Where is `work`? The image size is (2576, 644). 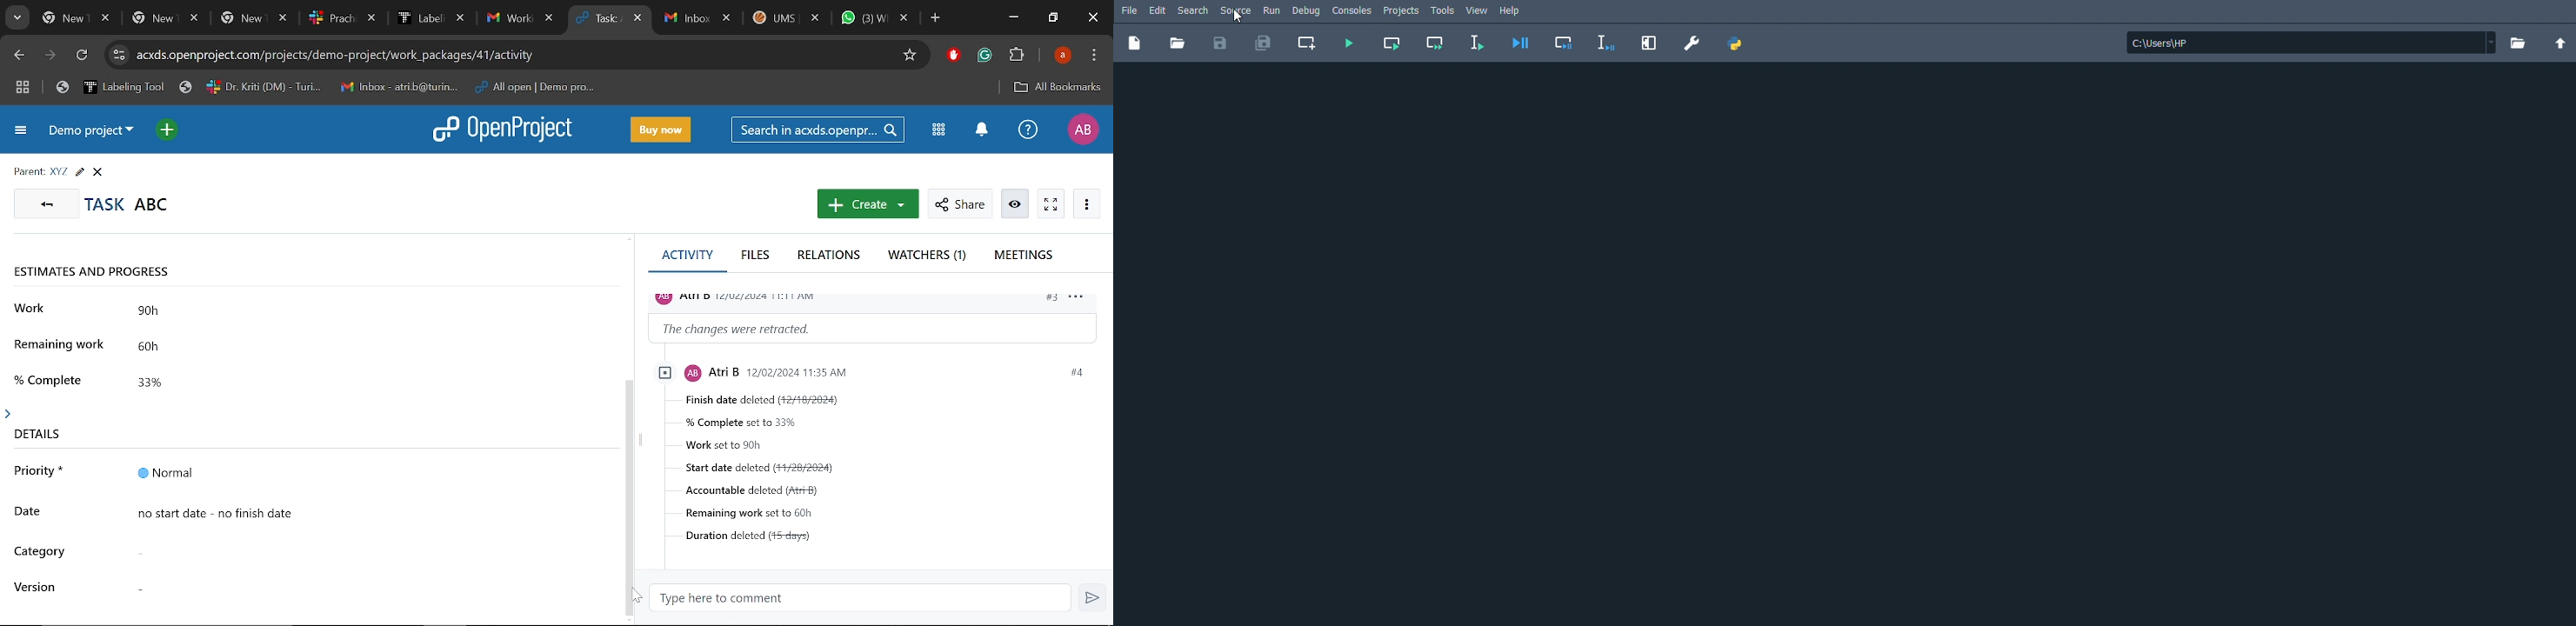
work is located at coordinates (32, 308).